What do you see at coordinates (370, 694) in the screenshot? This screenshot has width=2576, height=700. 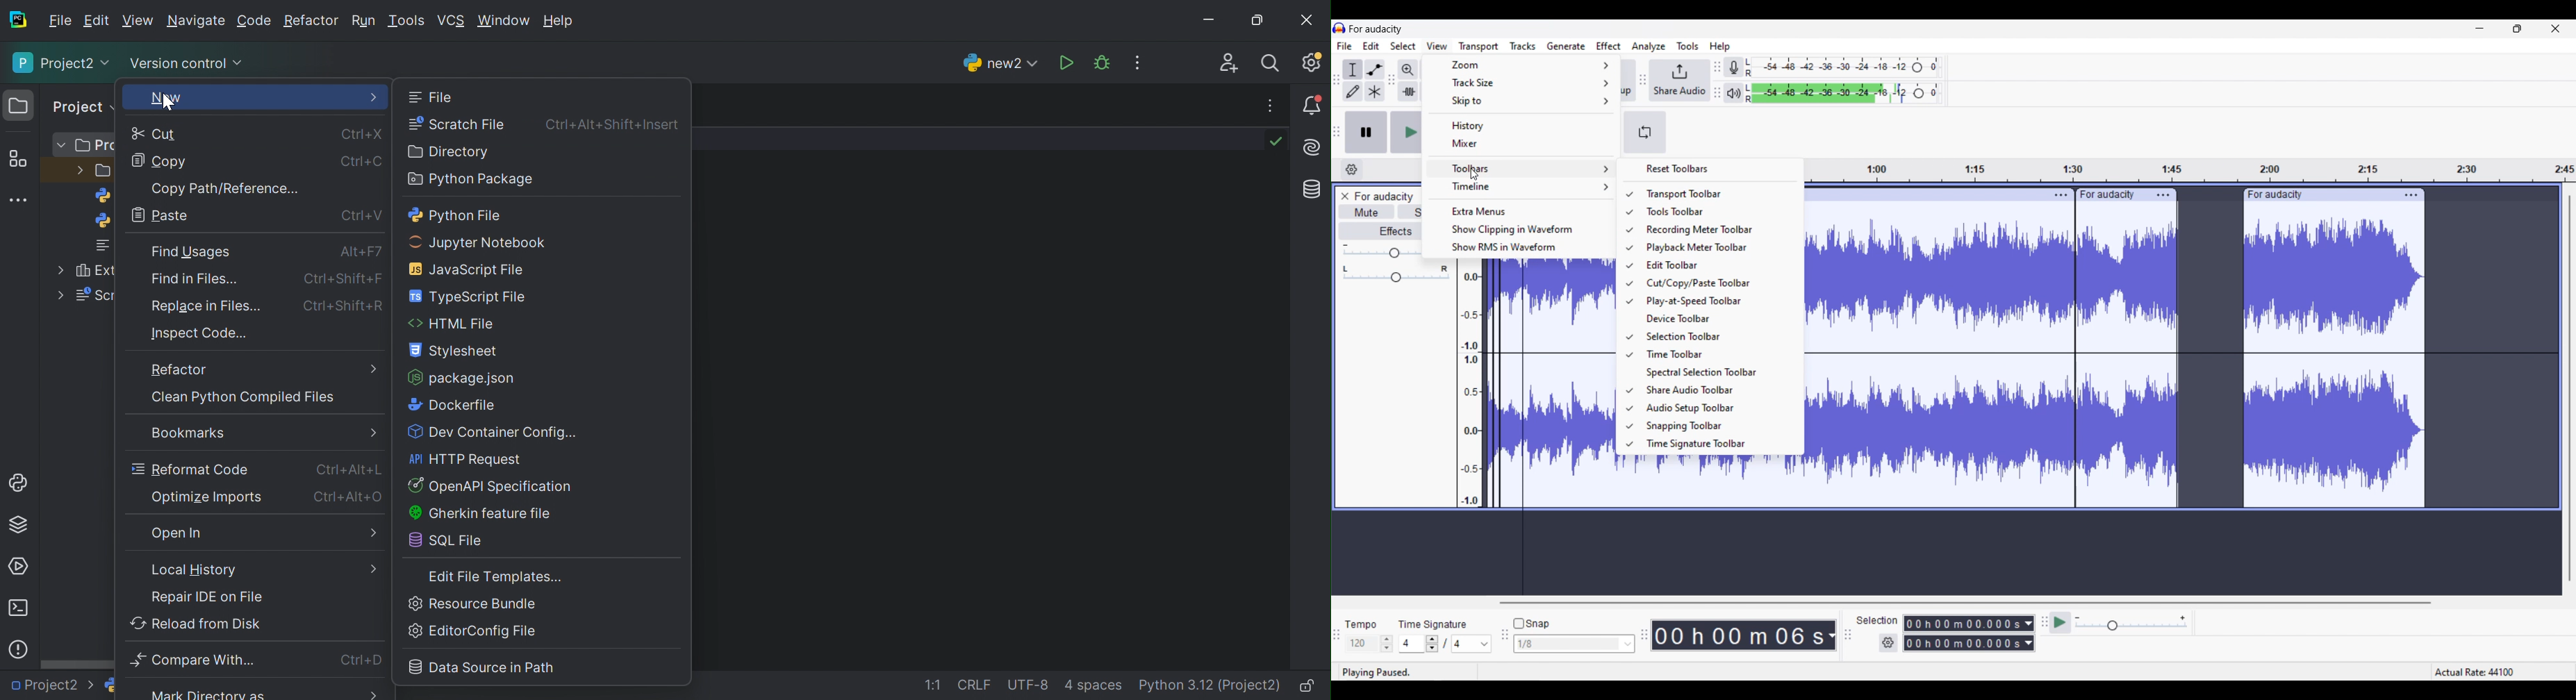 I see `More` at bounding box center [370, 694].